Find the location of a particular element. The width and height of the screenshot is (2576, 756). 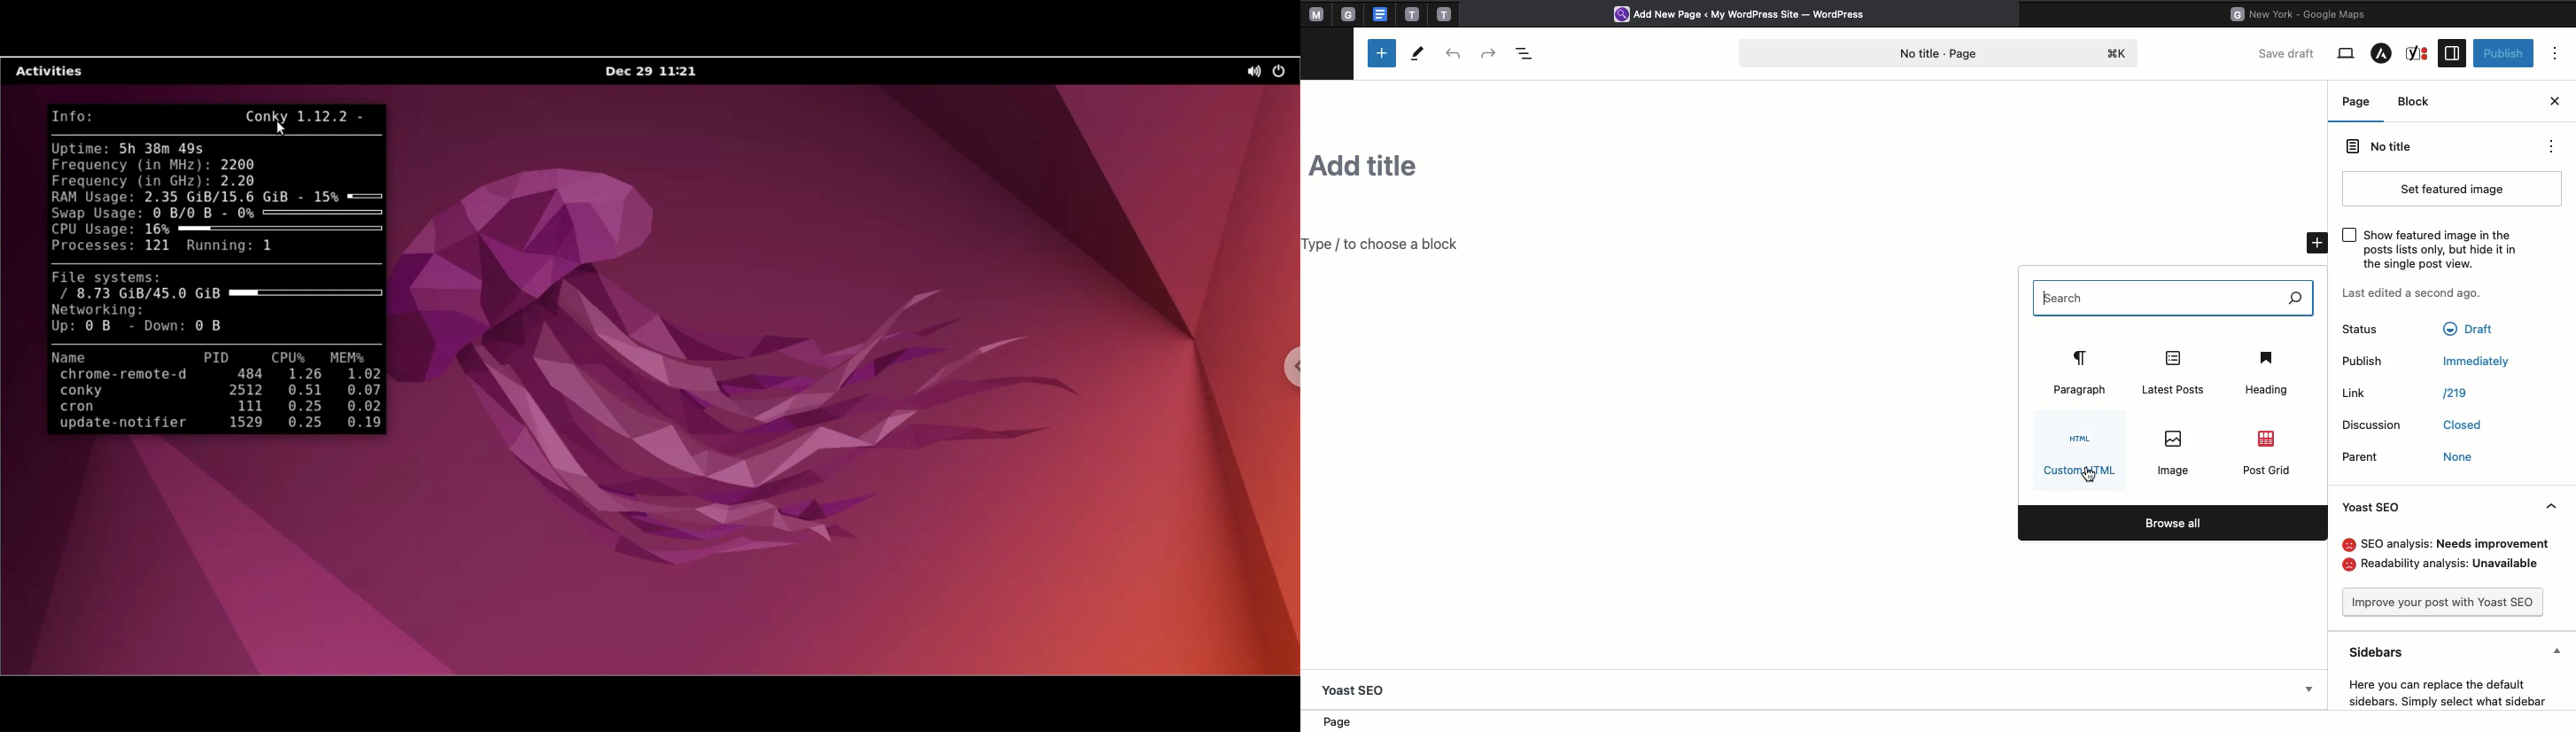

Discussion is located at coordinates (2411, 427).